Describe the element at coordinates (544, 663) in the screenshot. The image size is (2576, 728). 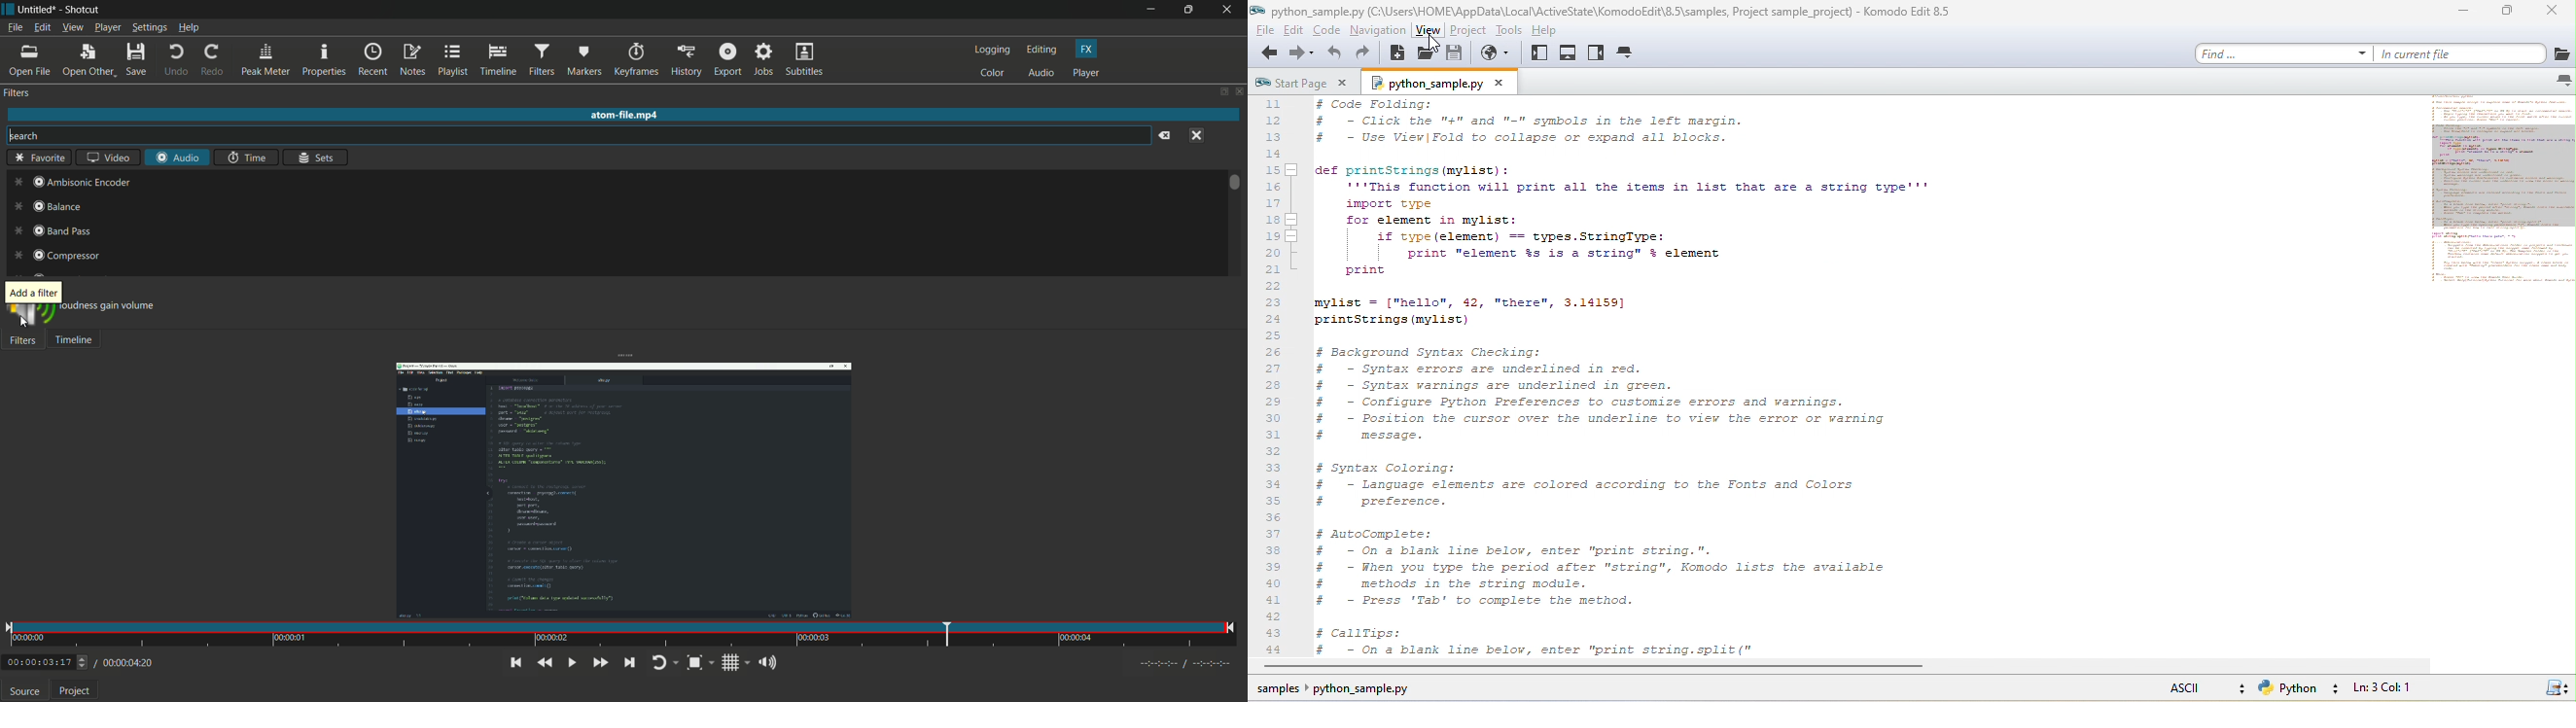
I see `quickly play backward` at that location.